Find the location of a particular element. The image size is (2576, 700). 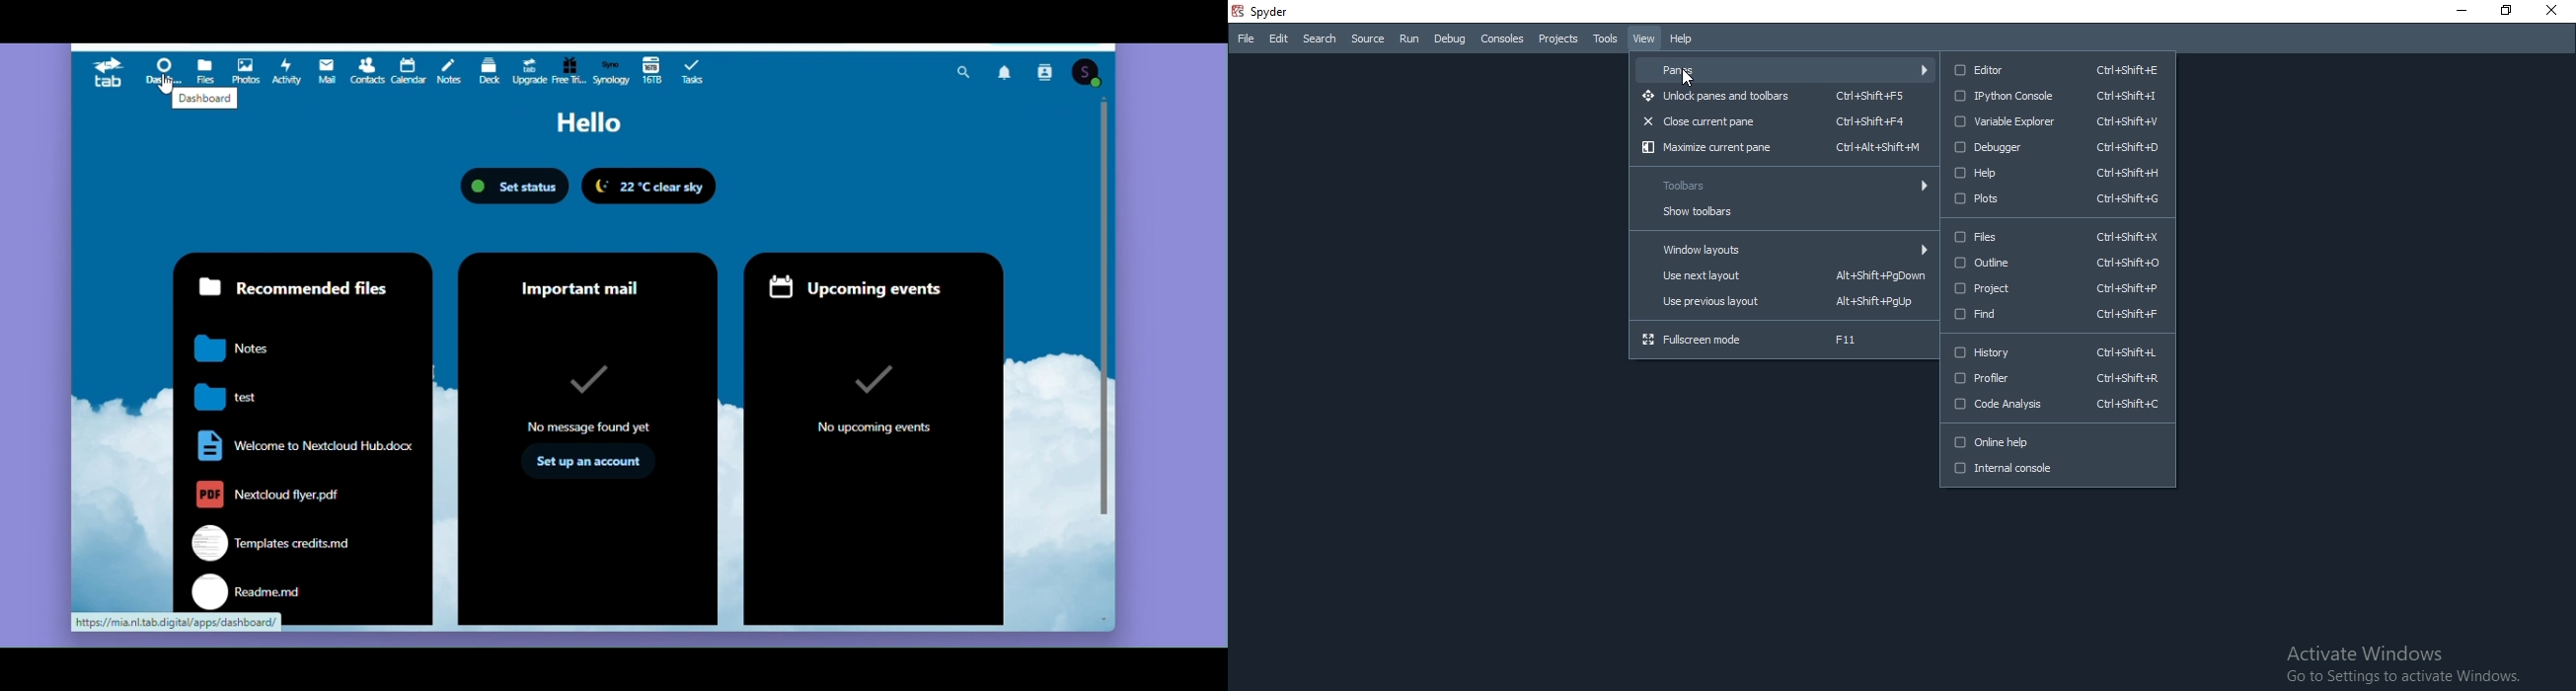

Find is located at coordinates (2057, 316).